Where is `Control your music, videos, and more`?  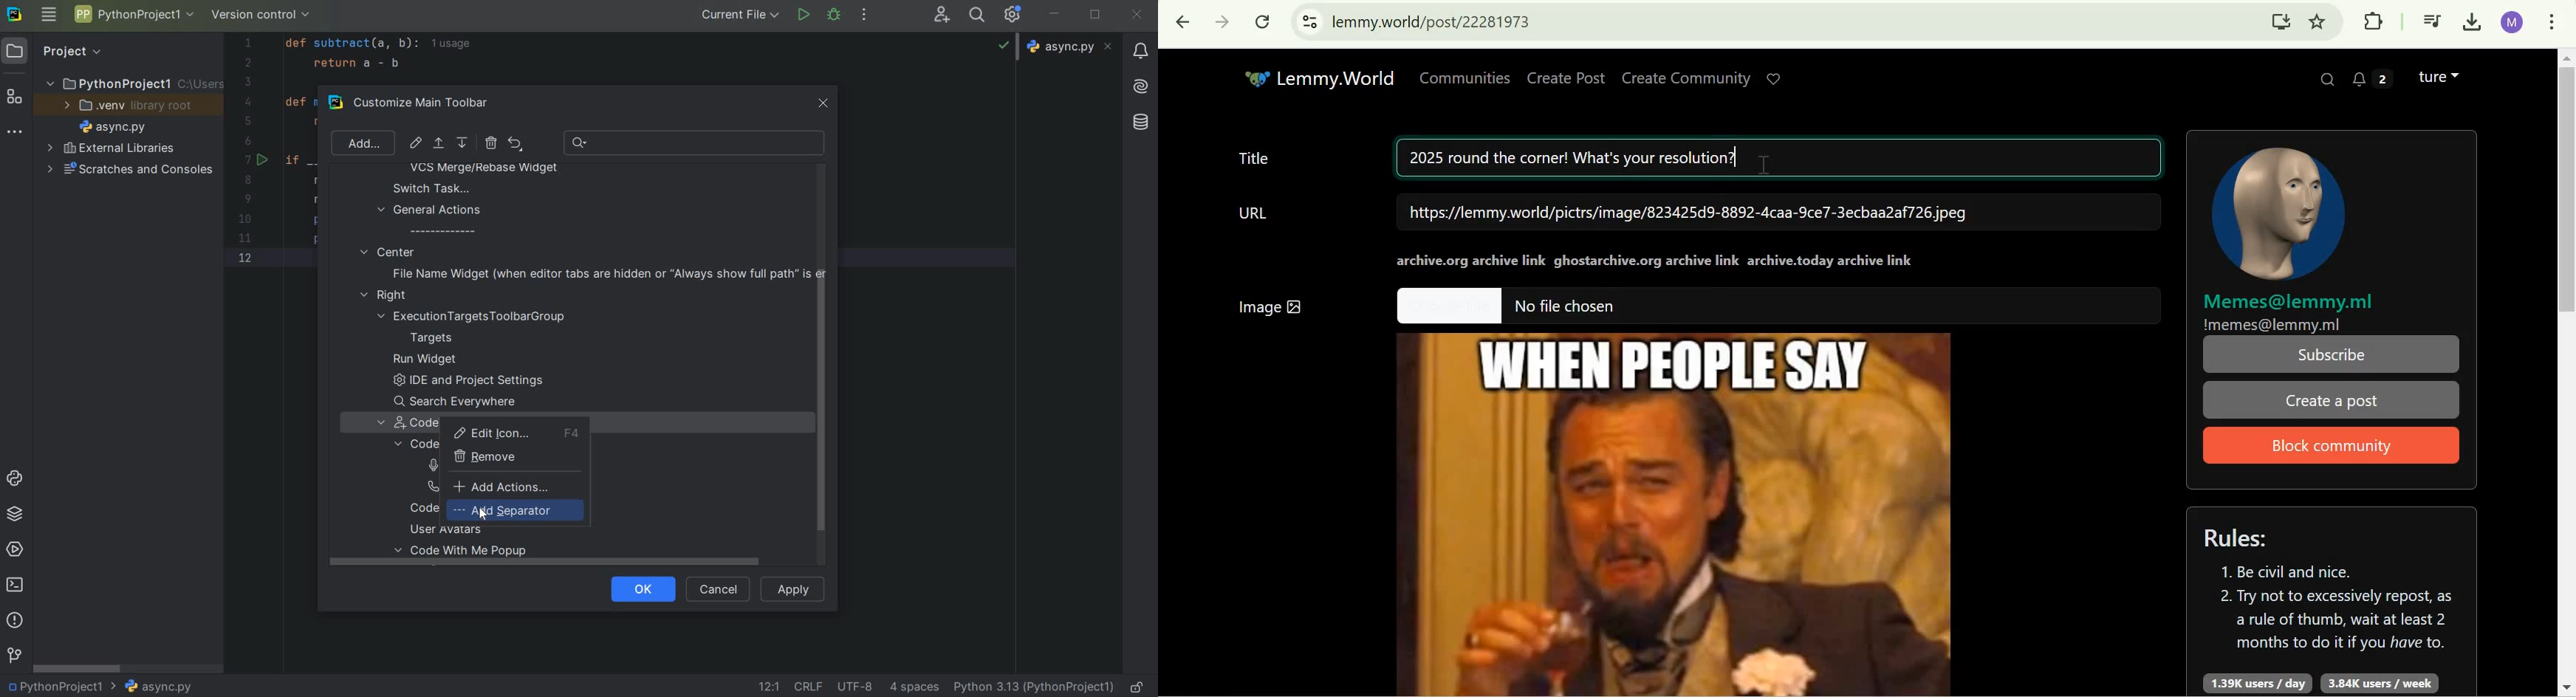 Control your music, videos, and more is located at coordinates (2433, 23).